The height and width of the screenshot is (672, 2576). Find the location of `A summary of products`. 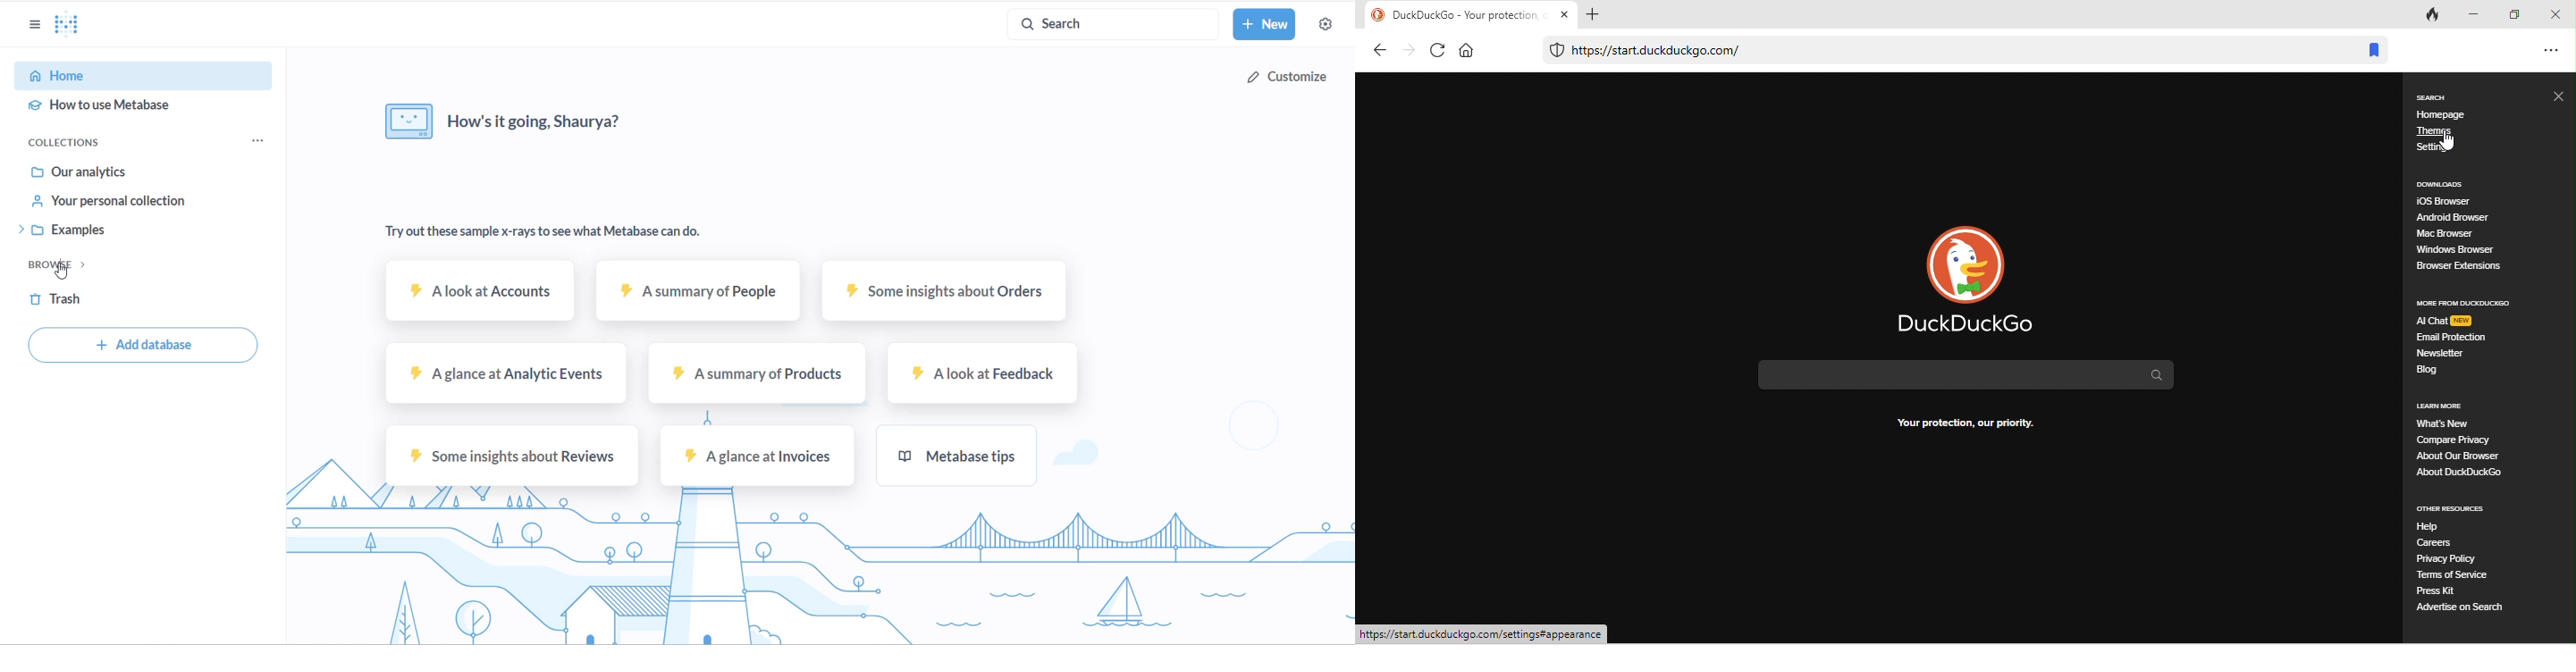

A summary of products is located at coordinates (753, 380).